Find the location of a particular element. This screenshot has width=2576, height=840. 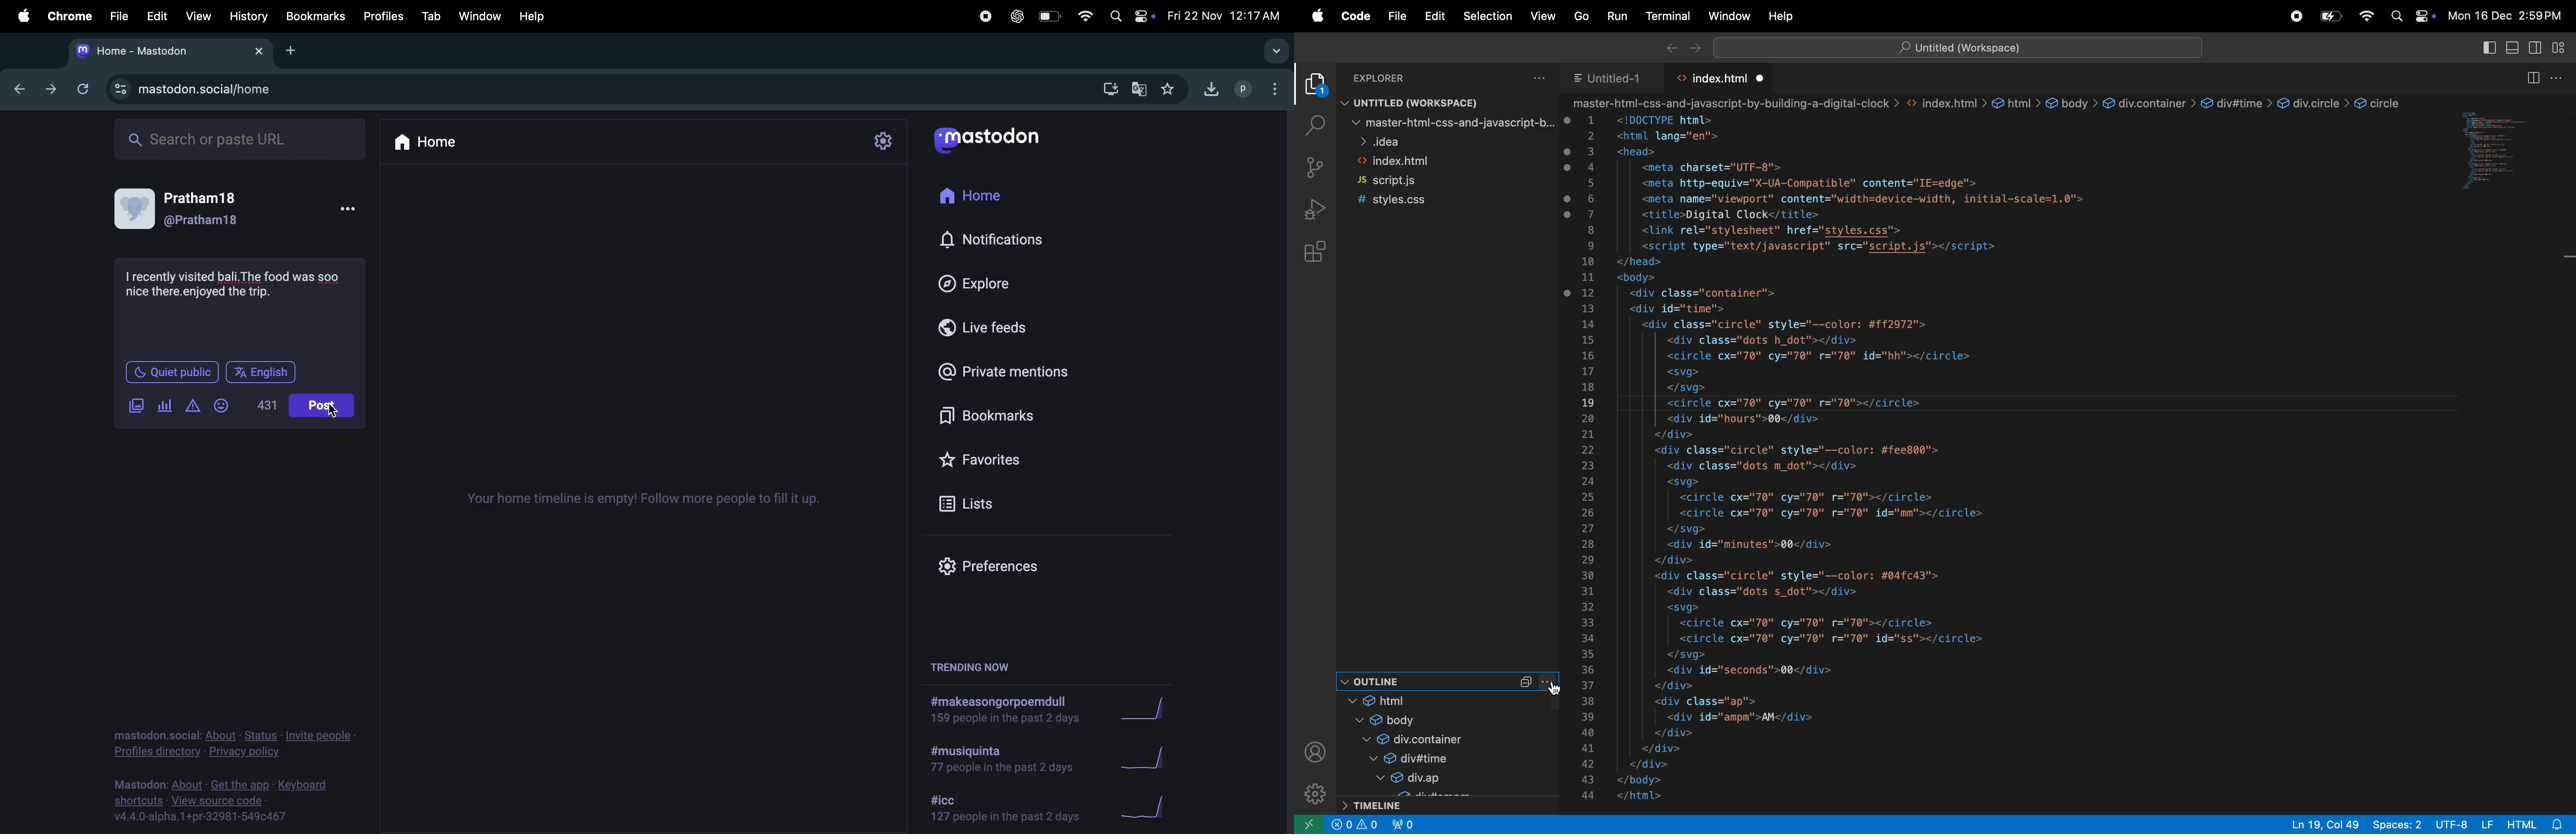

options is located at coordinates (2560, 77).